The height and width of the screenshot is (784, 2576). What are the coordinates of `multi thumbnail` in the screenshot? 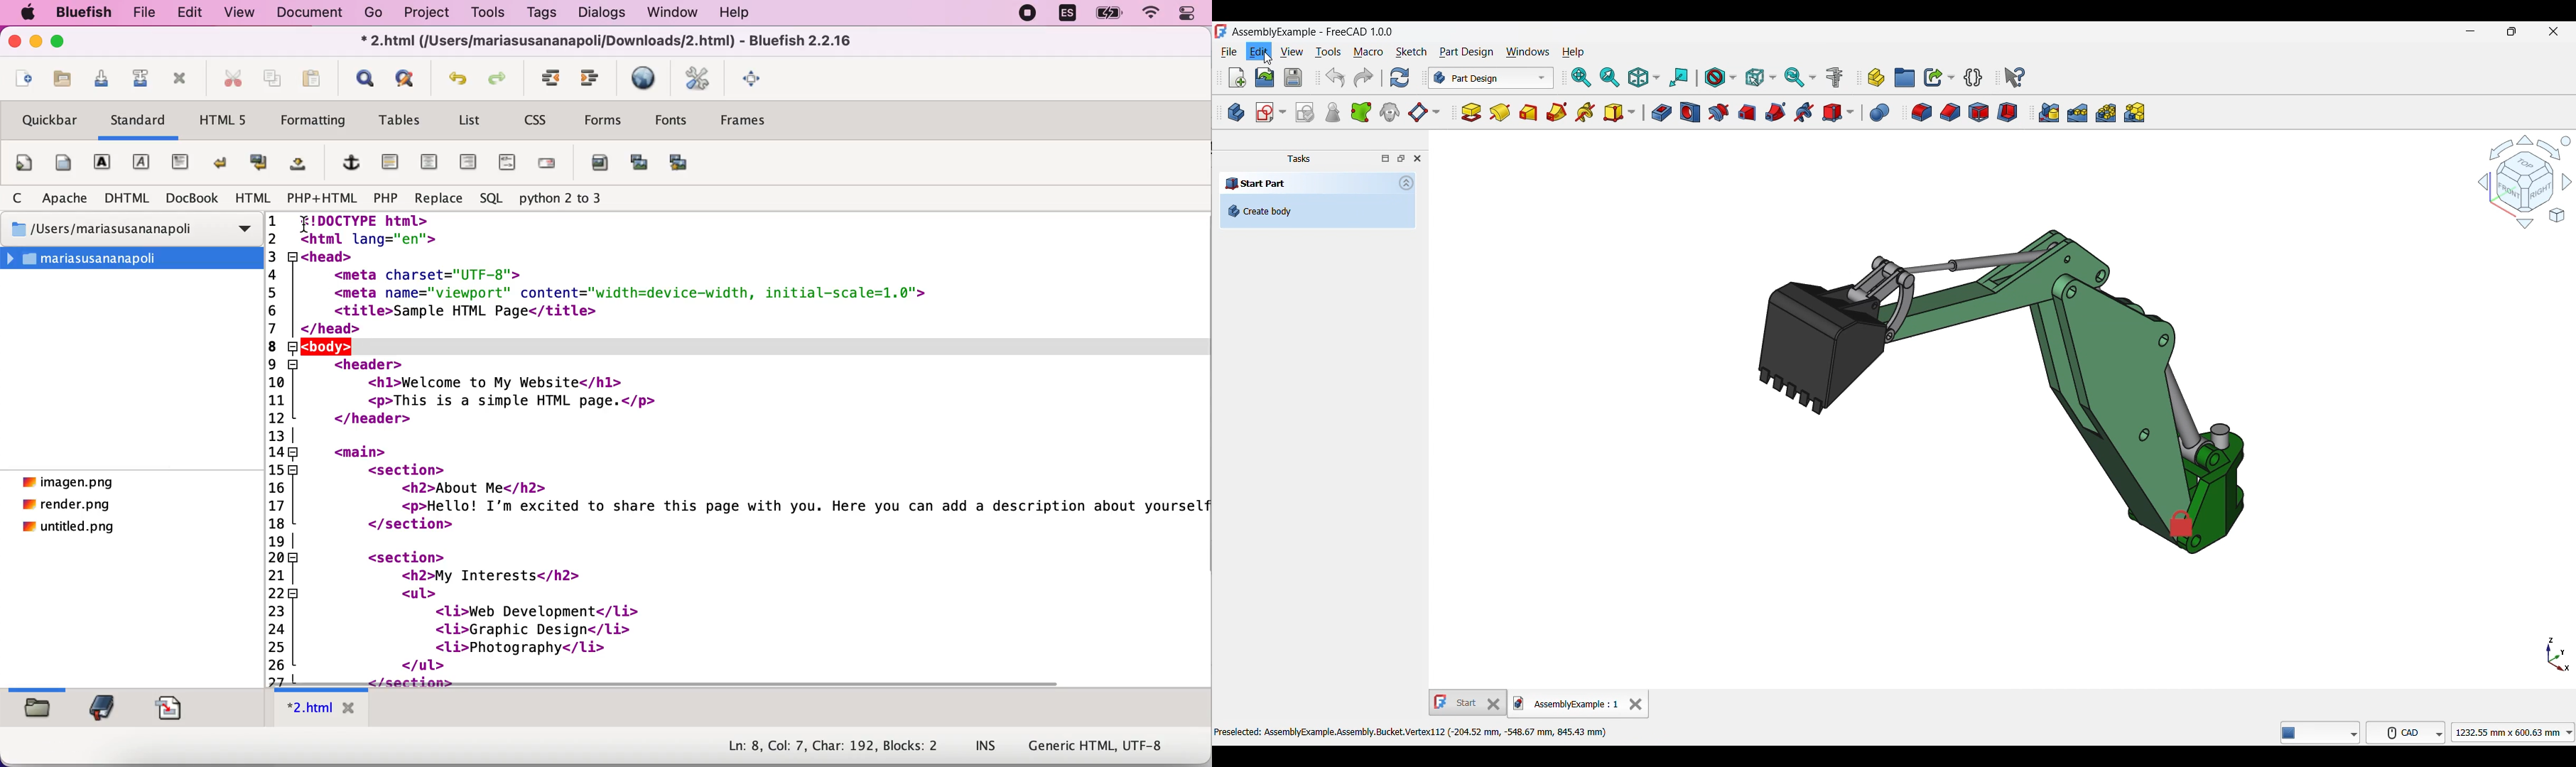 It's located at (686, 166).